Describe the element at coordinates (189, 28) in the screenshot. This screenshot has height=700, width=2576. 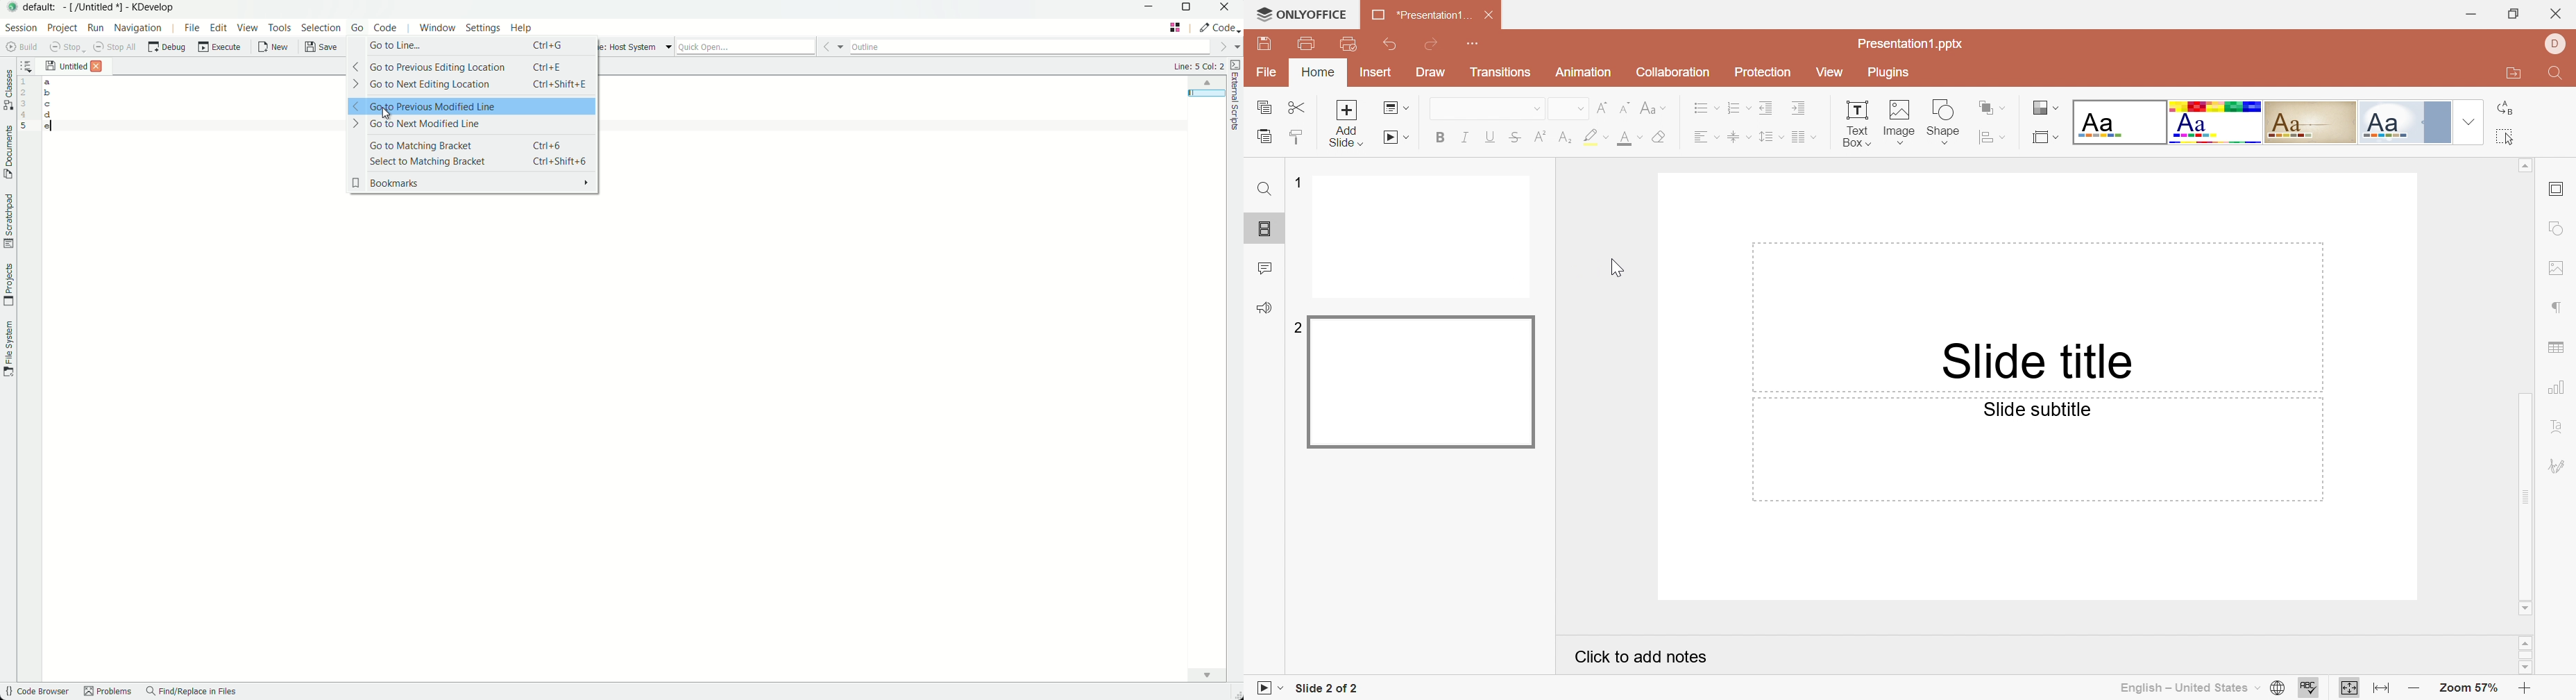
I see `file` at that location.